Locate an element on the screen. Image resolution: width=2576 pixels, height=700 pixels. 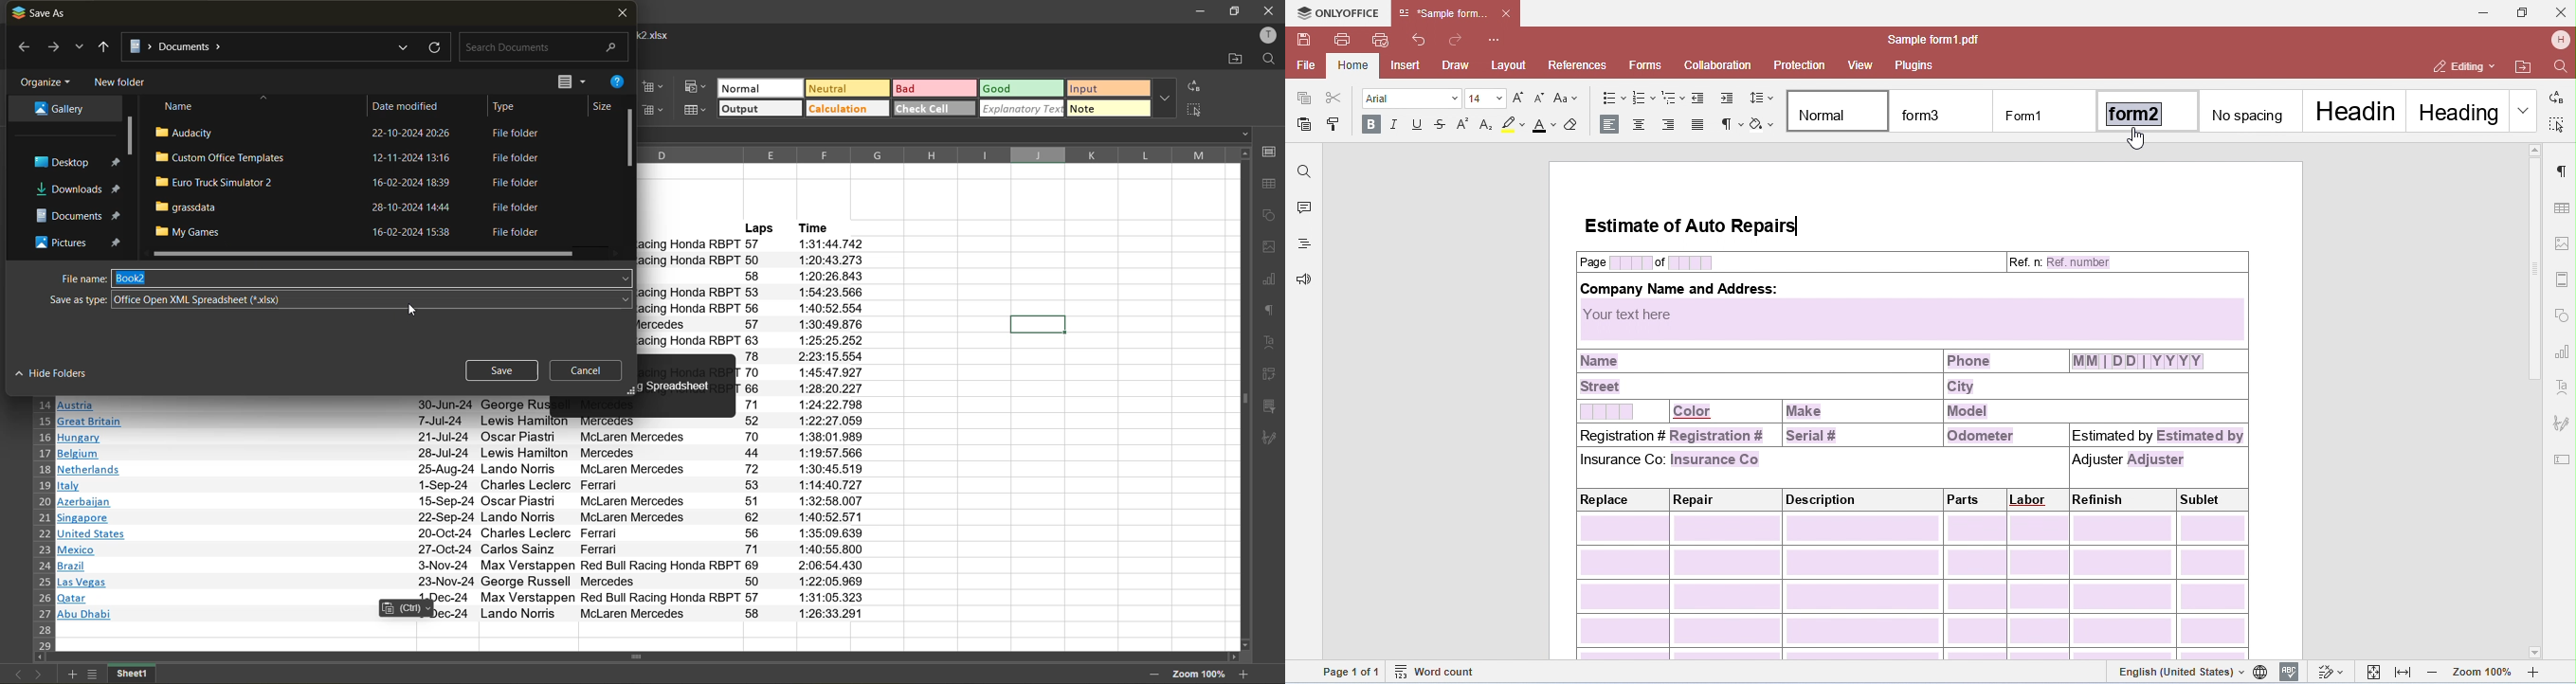
new folder is located at coordinates (122, 81).